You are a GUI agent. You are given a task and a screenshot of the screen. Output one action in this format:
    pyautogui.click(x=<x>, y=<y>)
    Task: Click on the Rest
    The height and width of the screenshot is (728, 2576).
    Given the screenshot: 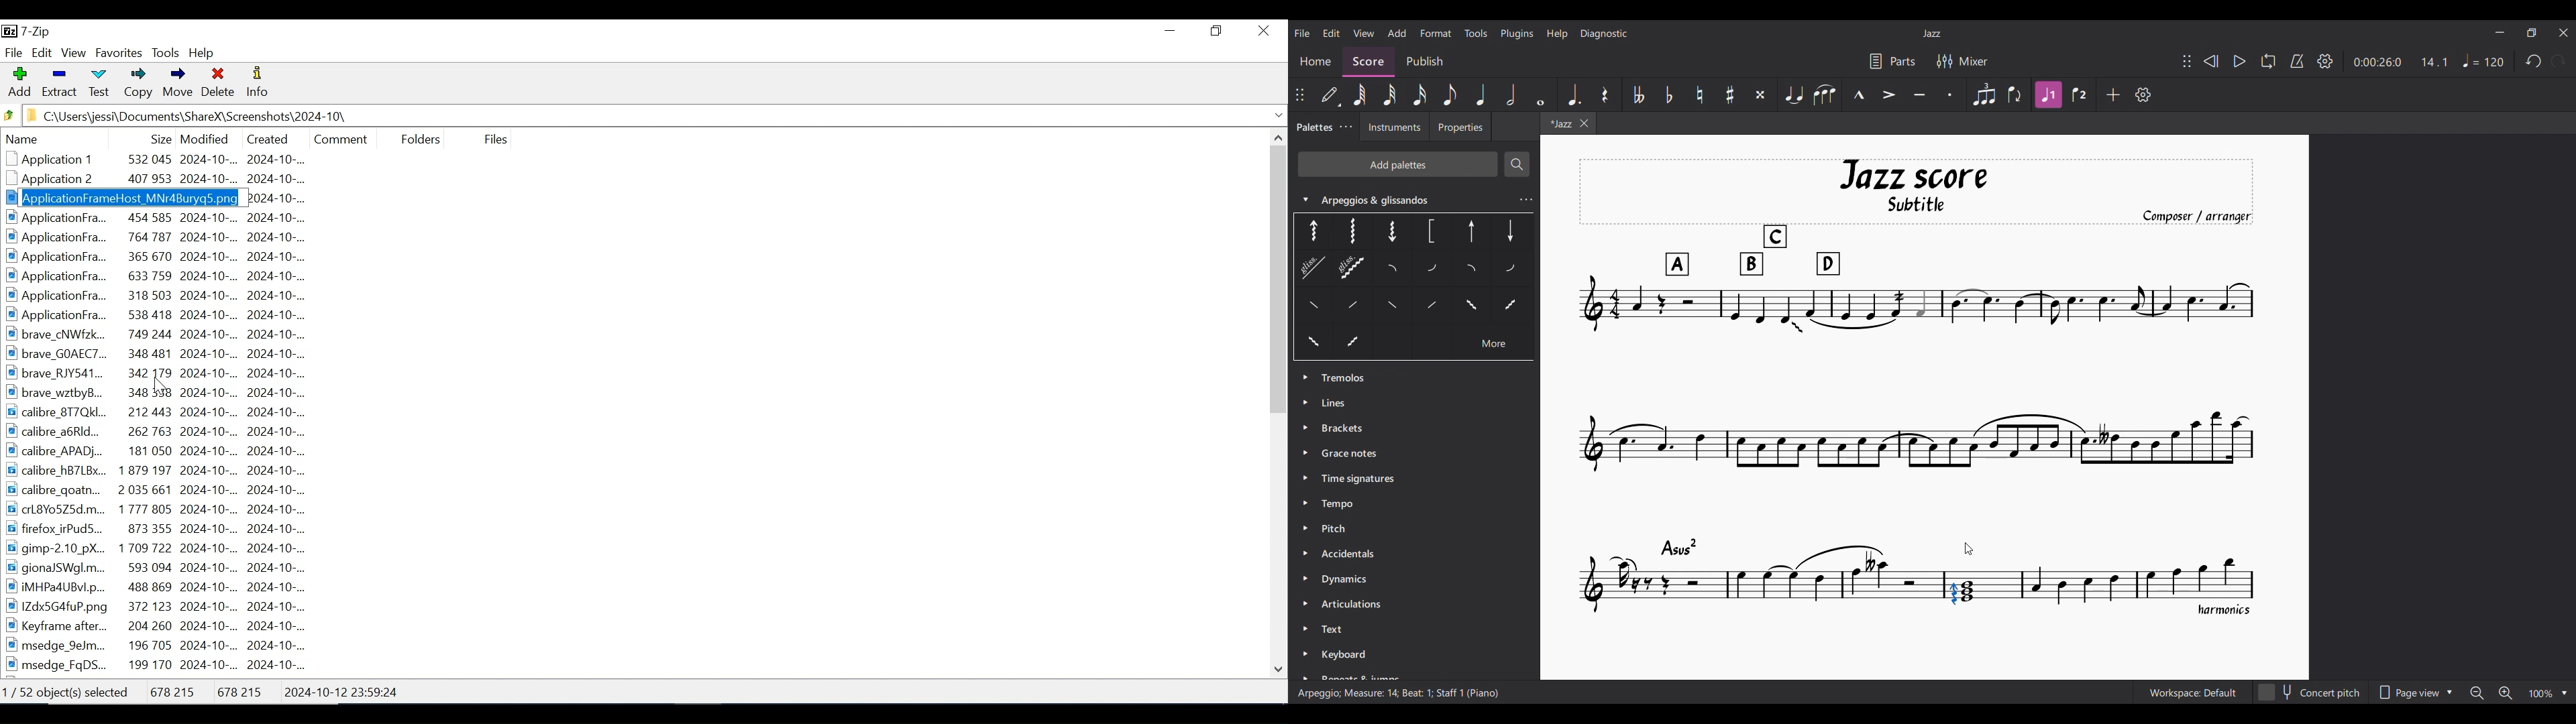 What is the action you would take?
    pyautogui.click(x=1605, y=95)
    